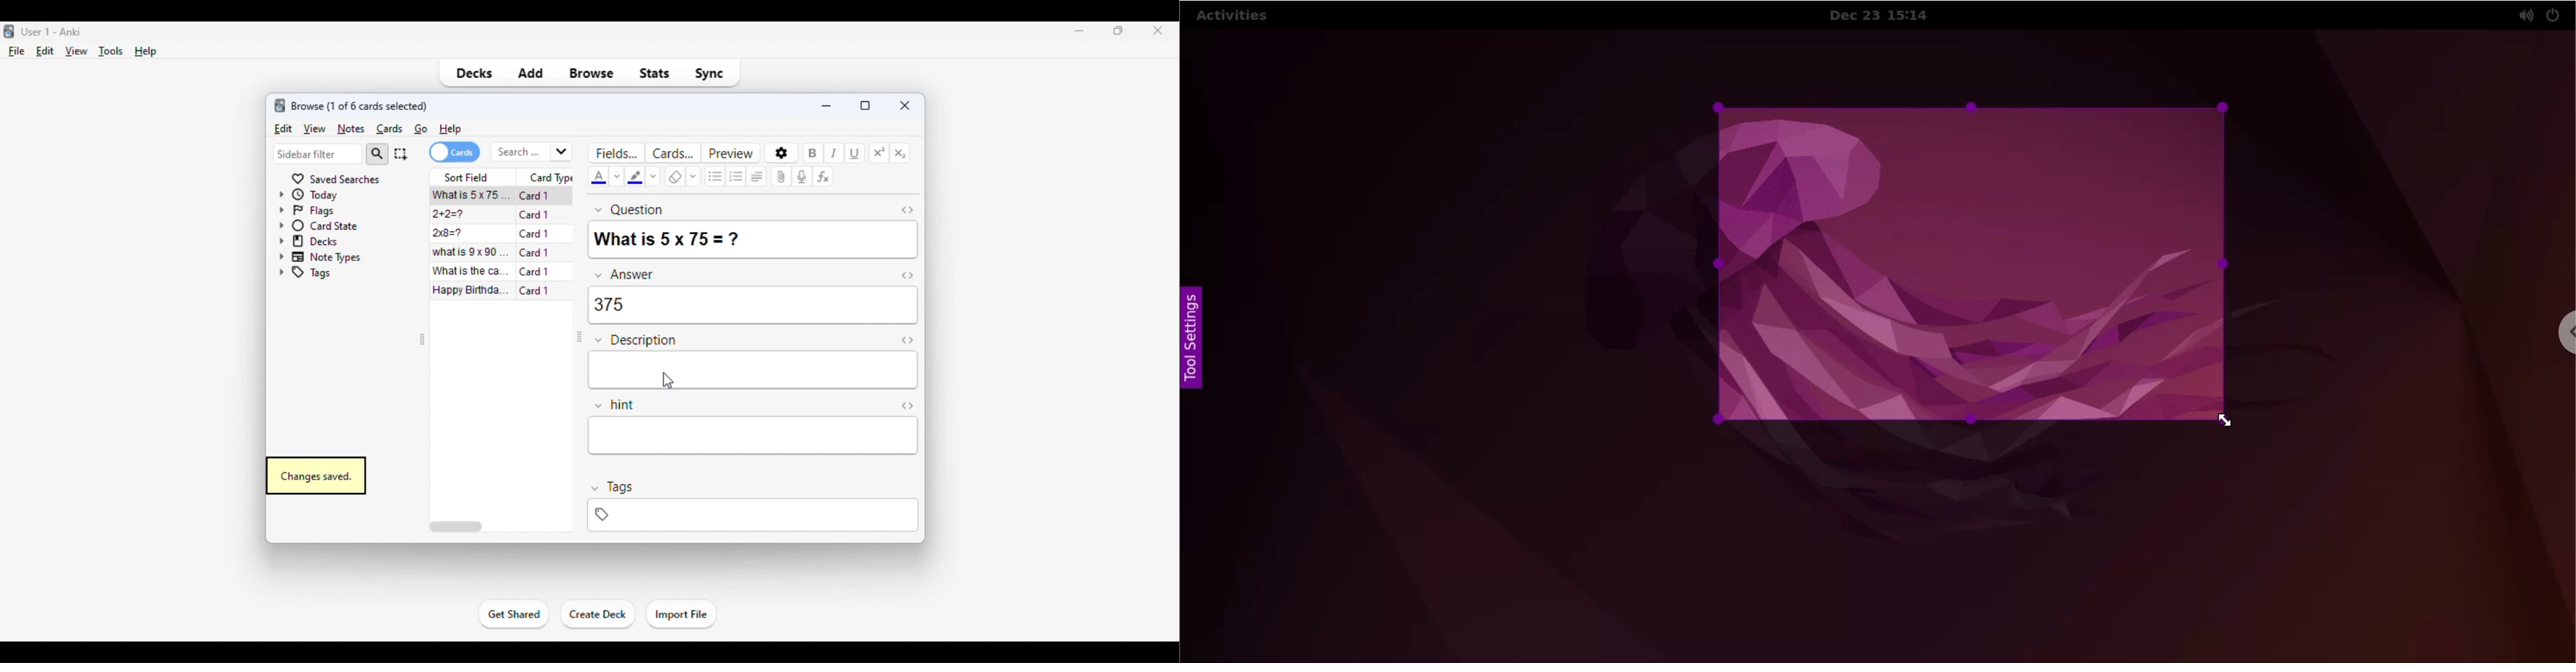  Describe the element at coordinates (336, 177) in the screenshot. I see `saved searches` at that location.